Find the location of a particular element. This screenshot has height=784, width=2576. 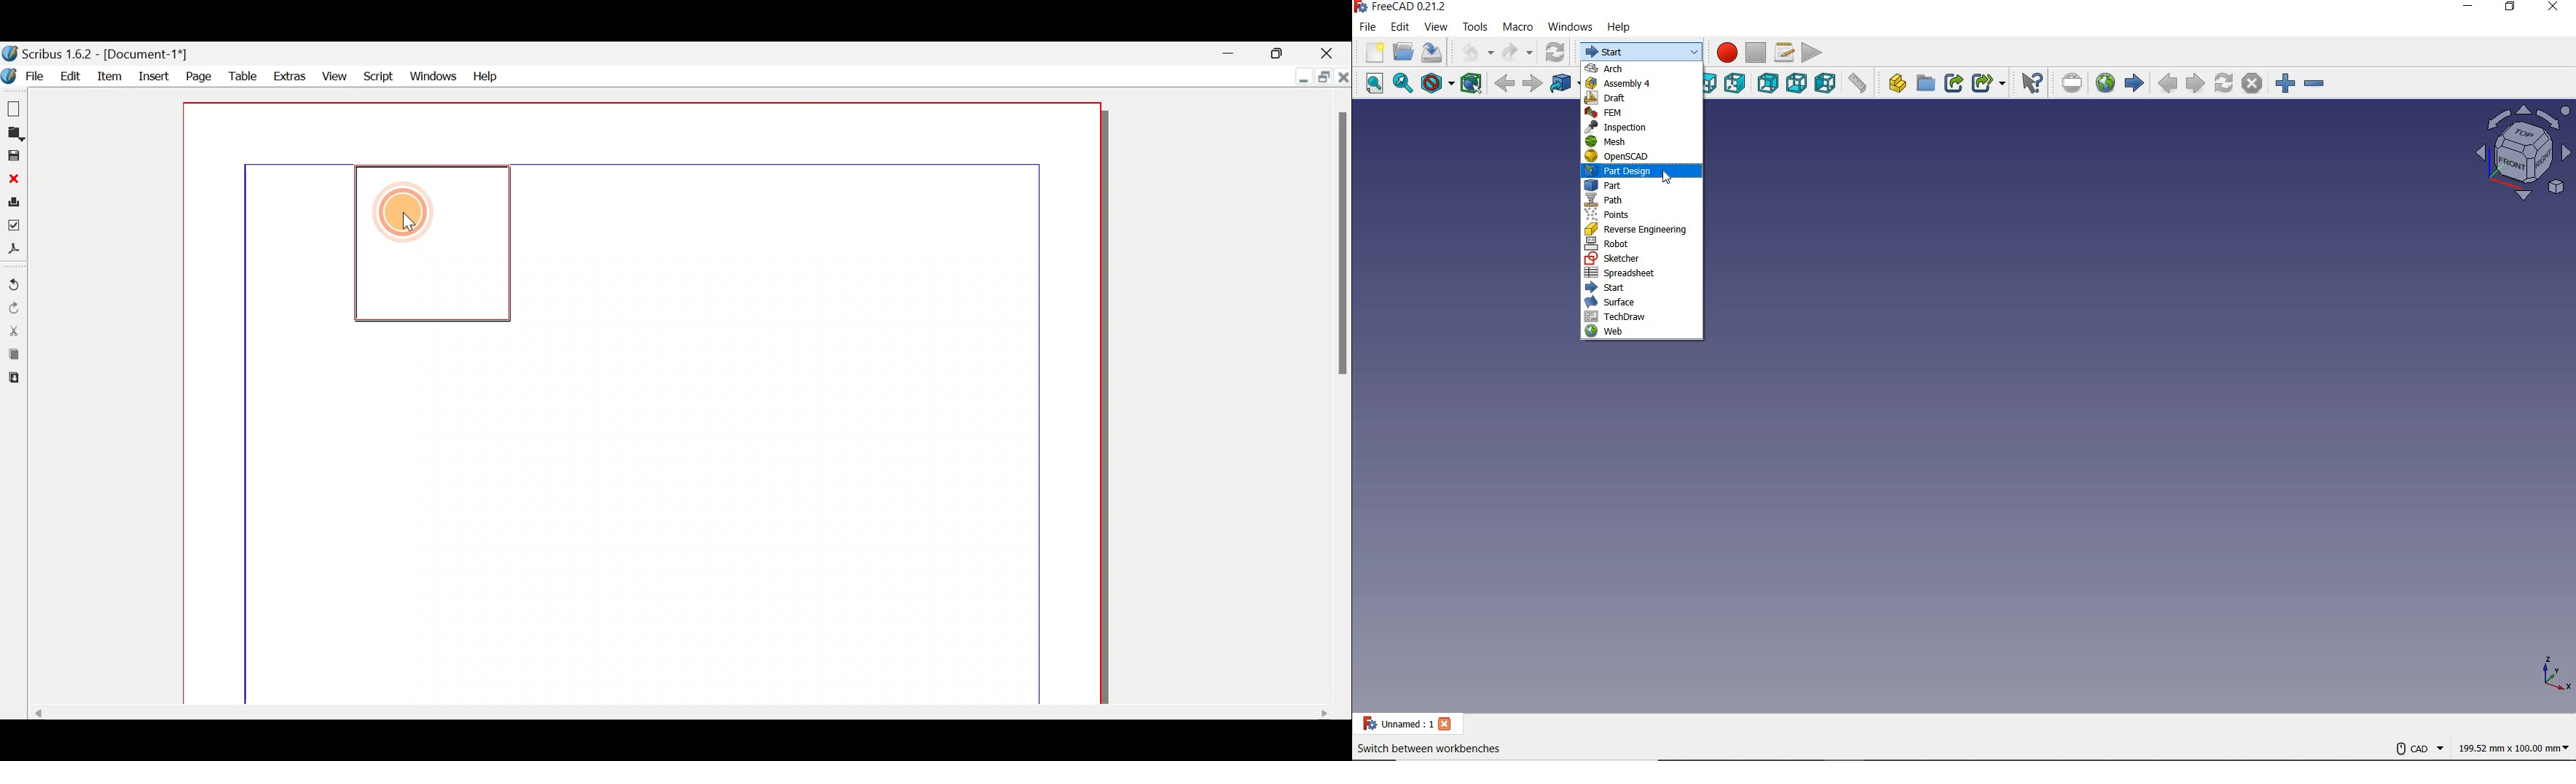

BOUNDING BOX is located at coordinates (1472, 83).